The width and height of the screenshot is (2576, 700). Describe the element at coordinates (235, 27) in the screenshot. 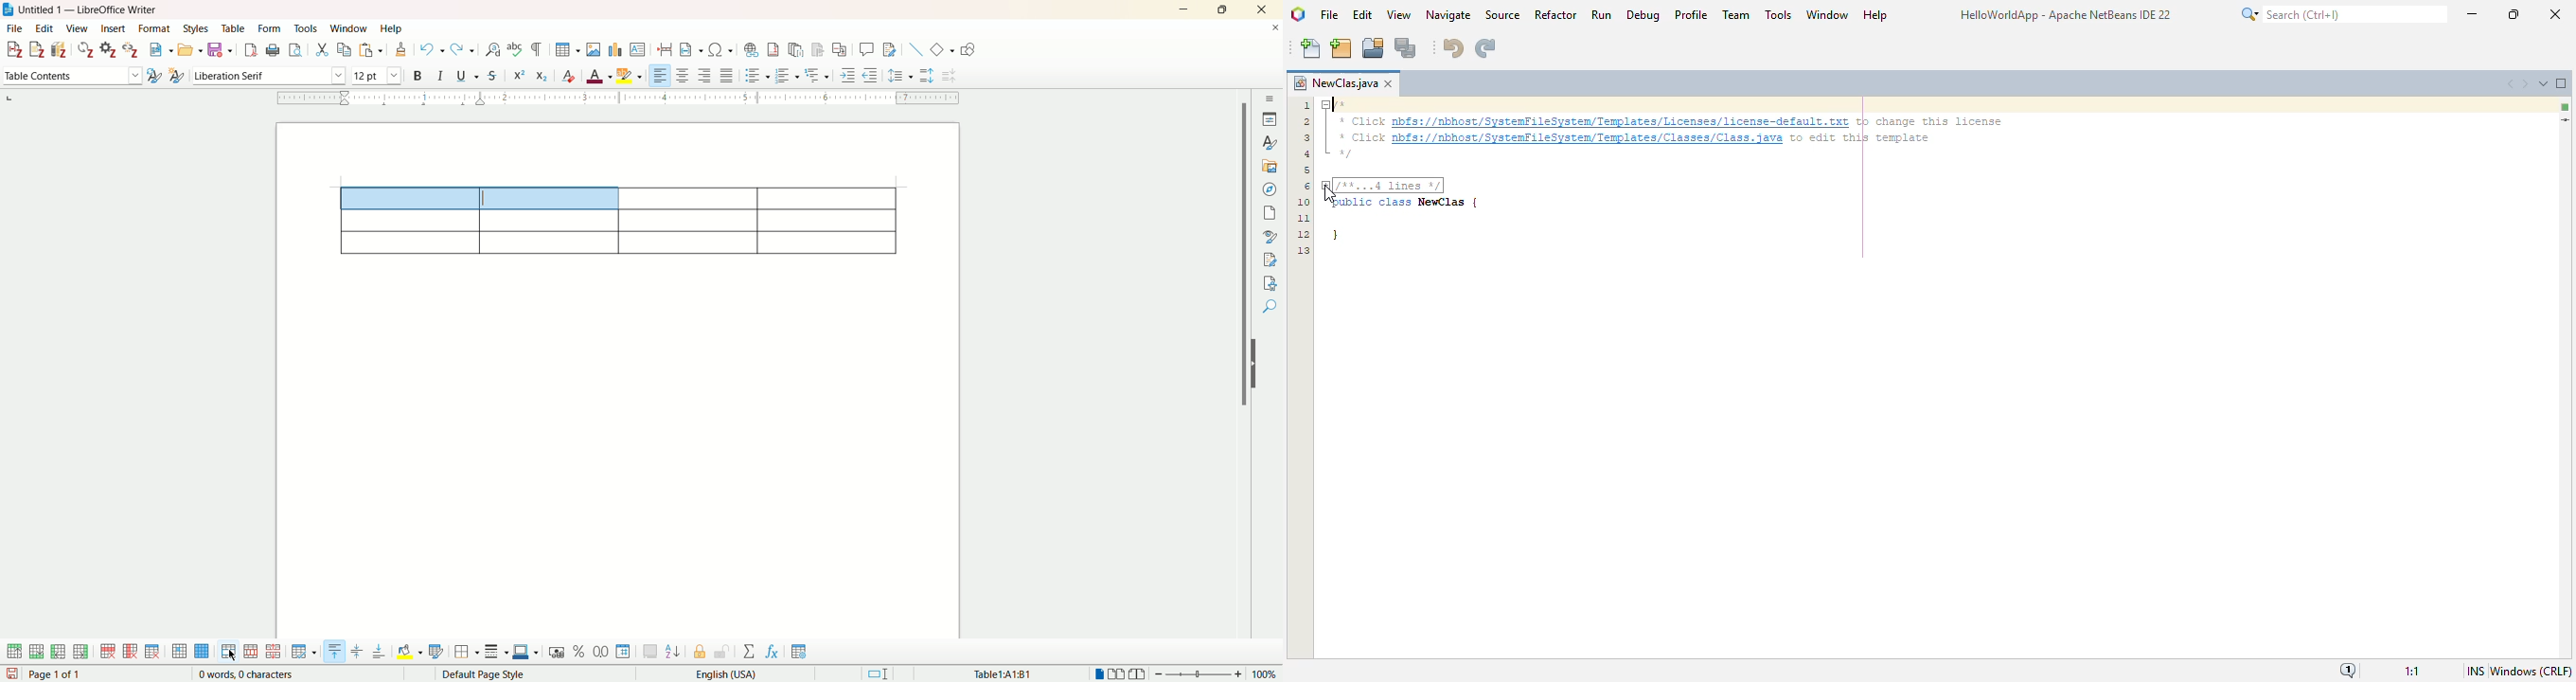

I see `table` at that location.